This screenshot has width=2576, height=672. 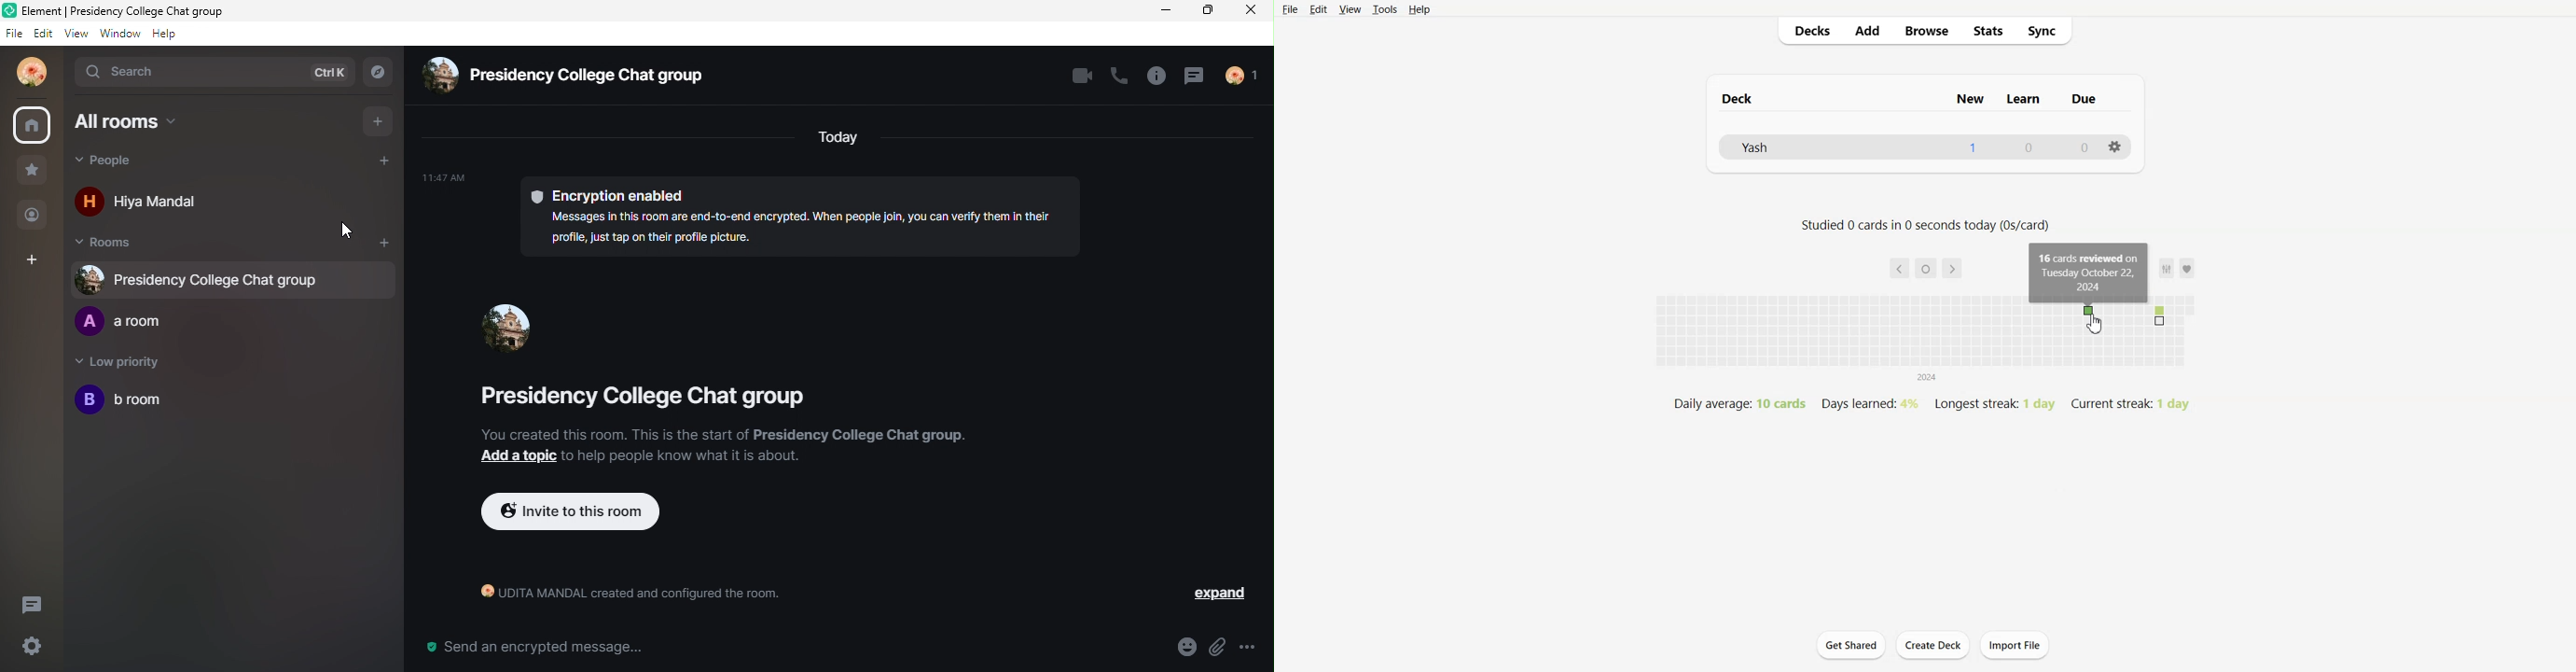 I want to click on 16 cards reviewed on tuesday october 22, 2024, so click(x=2089, y=273).